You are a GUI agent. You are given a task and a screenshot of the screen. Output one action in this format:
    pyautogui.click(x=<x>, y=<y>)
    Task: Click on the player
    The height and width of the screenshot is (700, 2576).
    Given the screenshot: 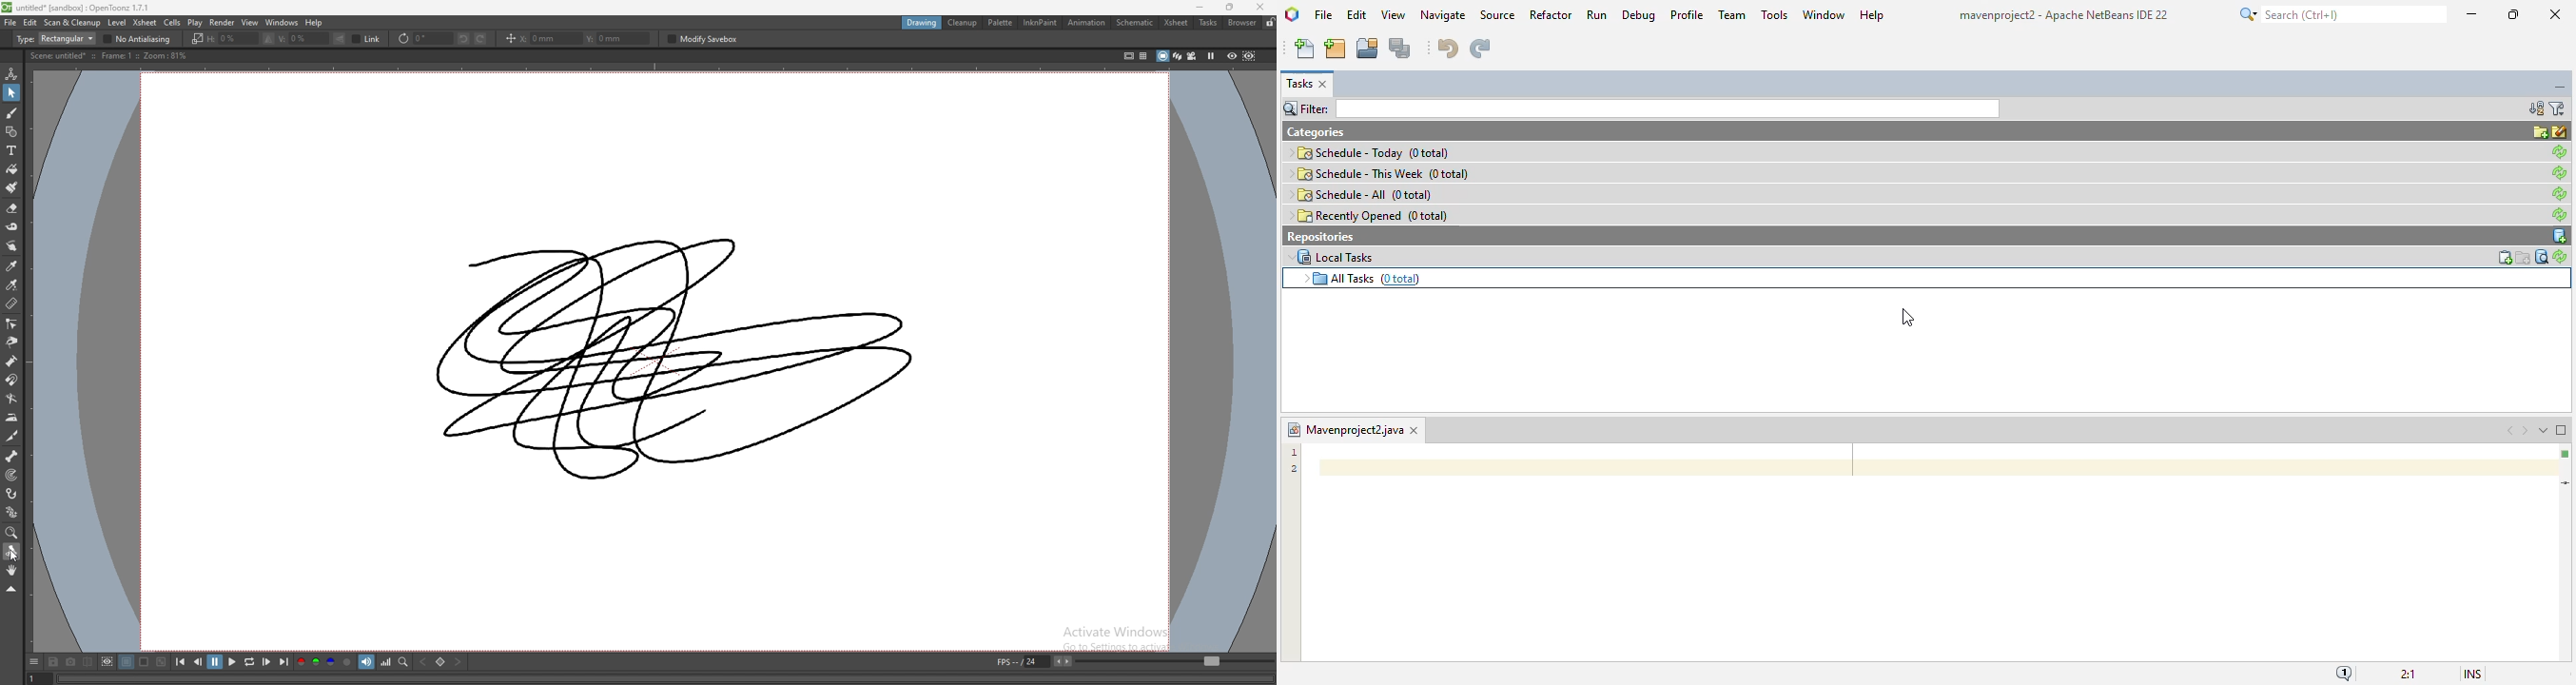 What is the action you would take?
    pyautogui.click(x=663, y=679)
    